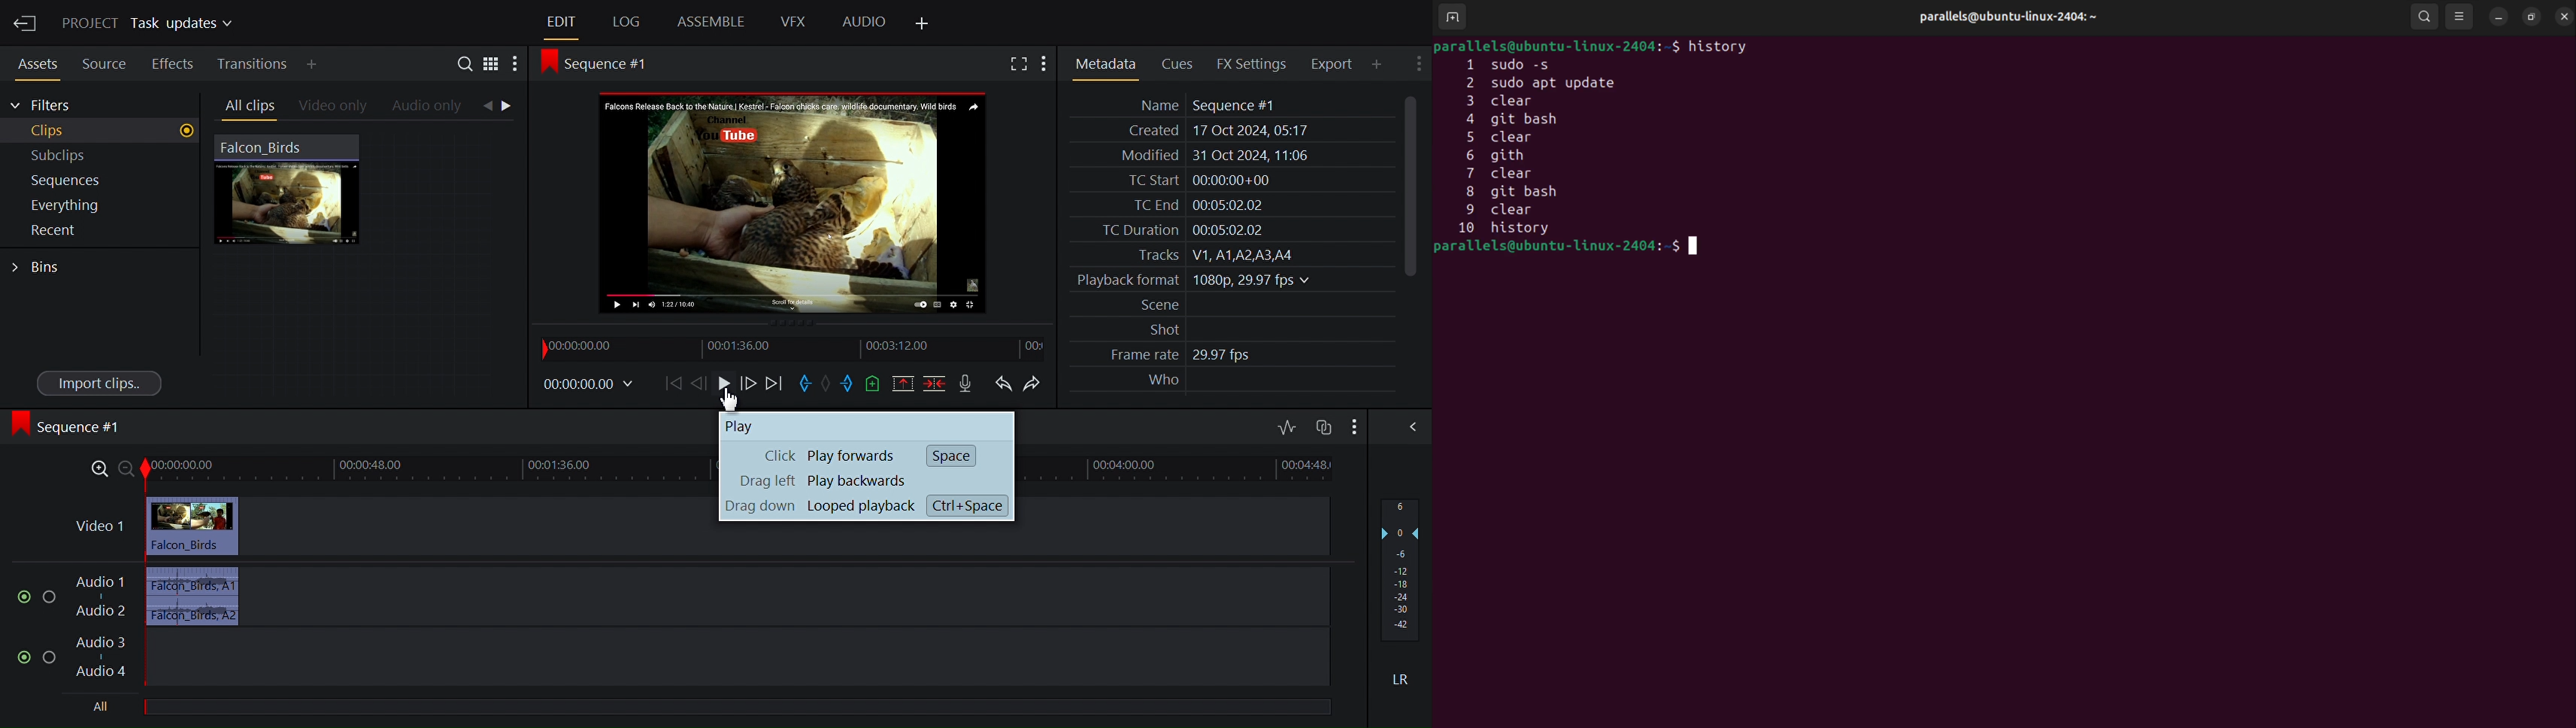 The image size is (2576, 728). I want to click on Sources, so click(102, 65).